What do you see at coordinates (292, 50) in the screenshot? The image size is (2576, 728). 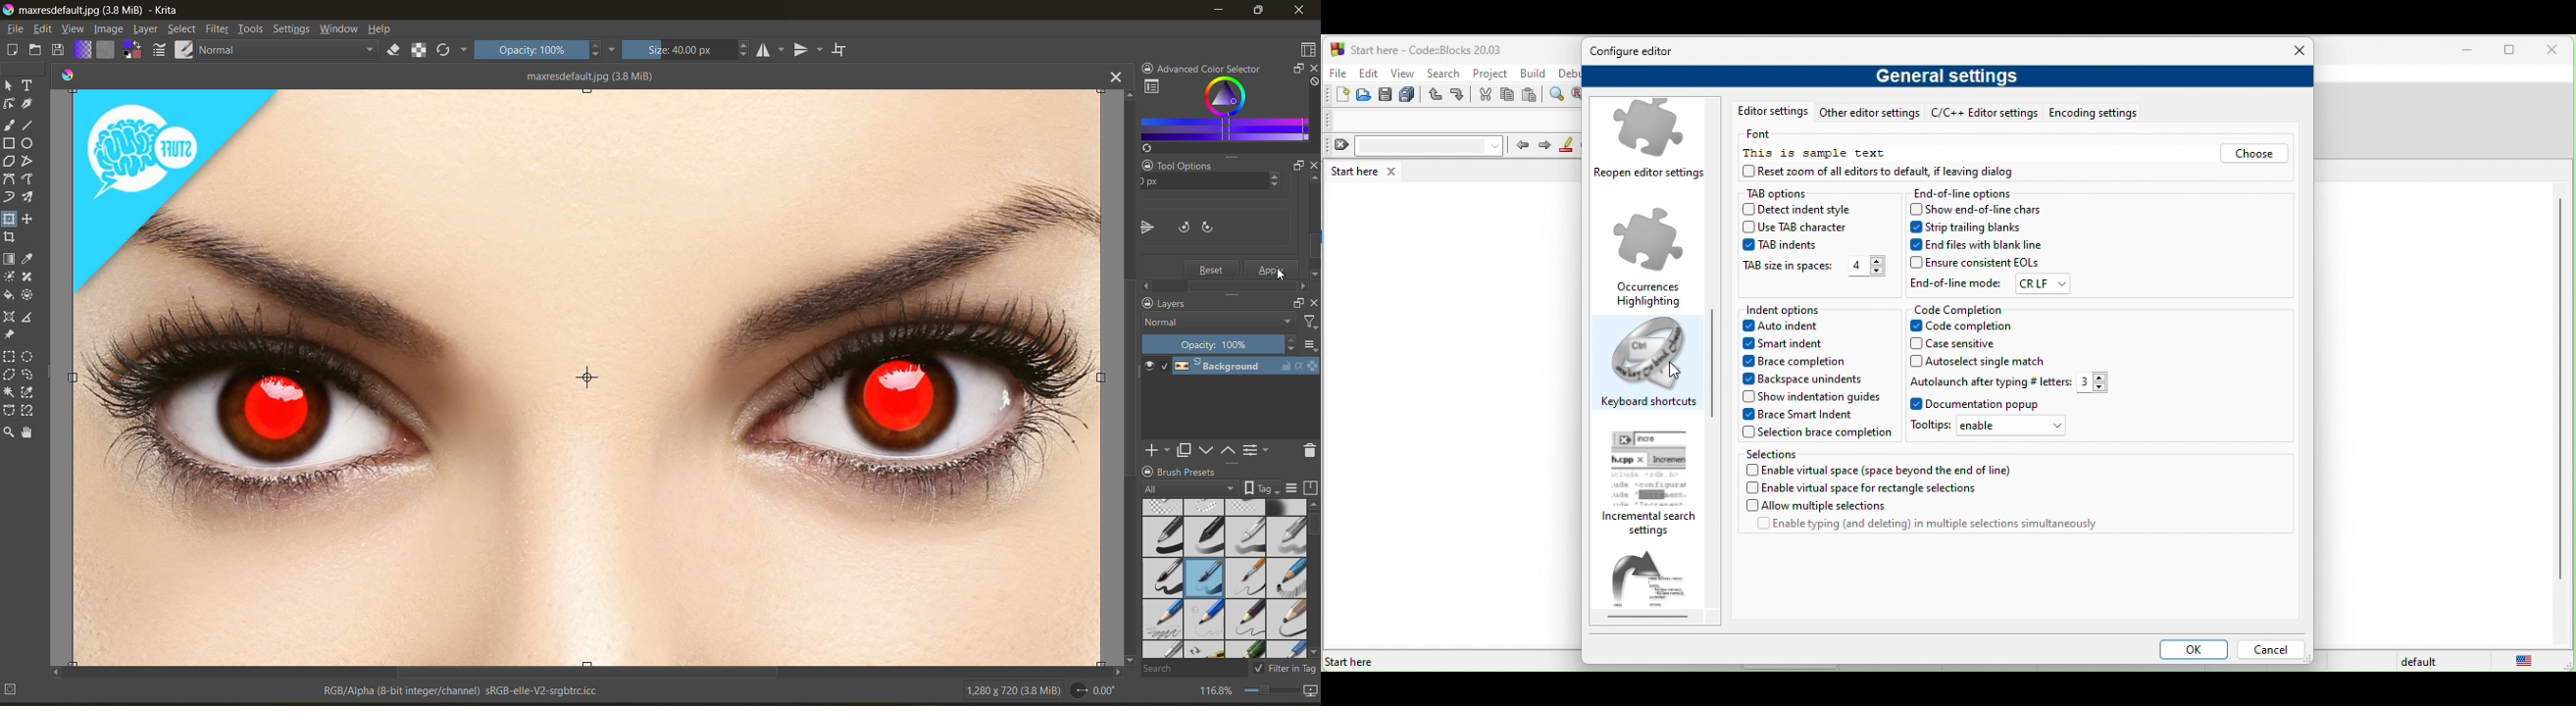 I see `normal` at bounding box center [292, 50].